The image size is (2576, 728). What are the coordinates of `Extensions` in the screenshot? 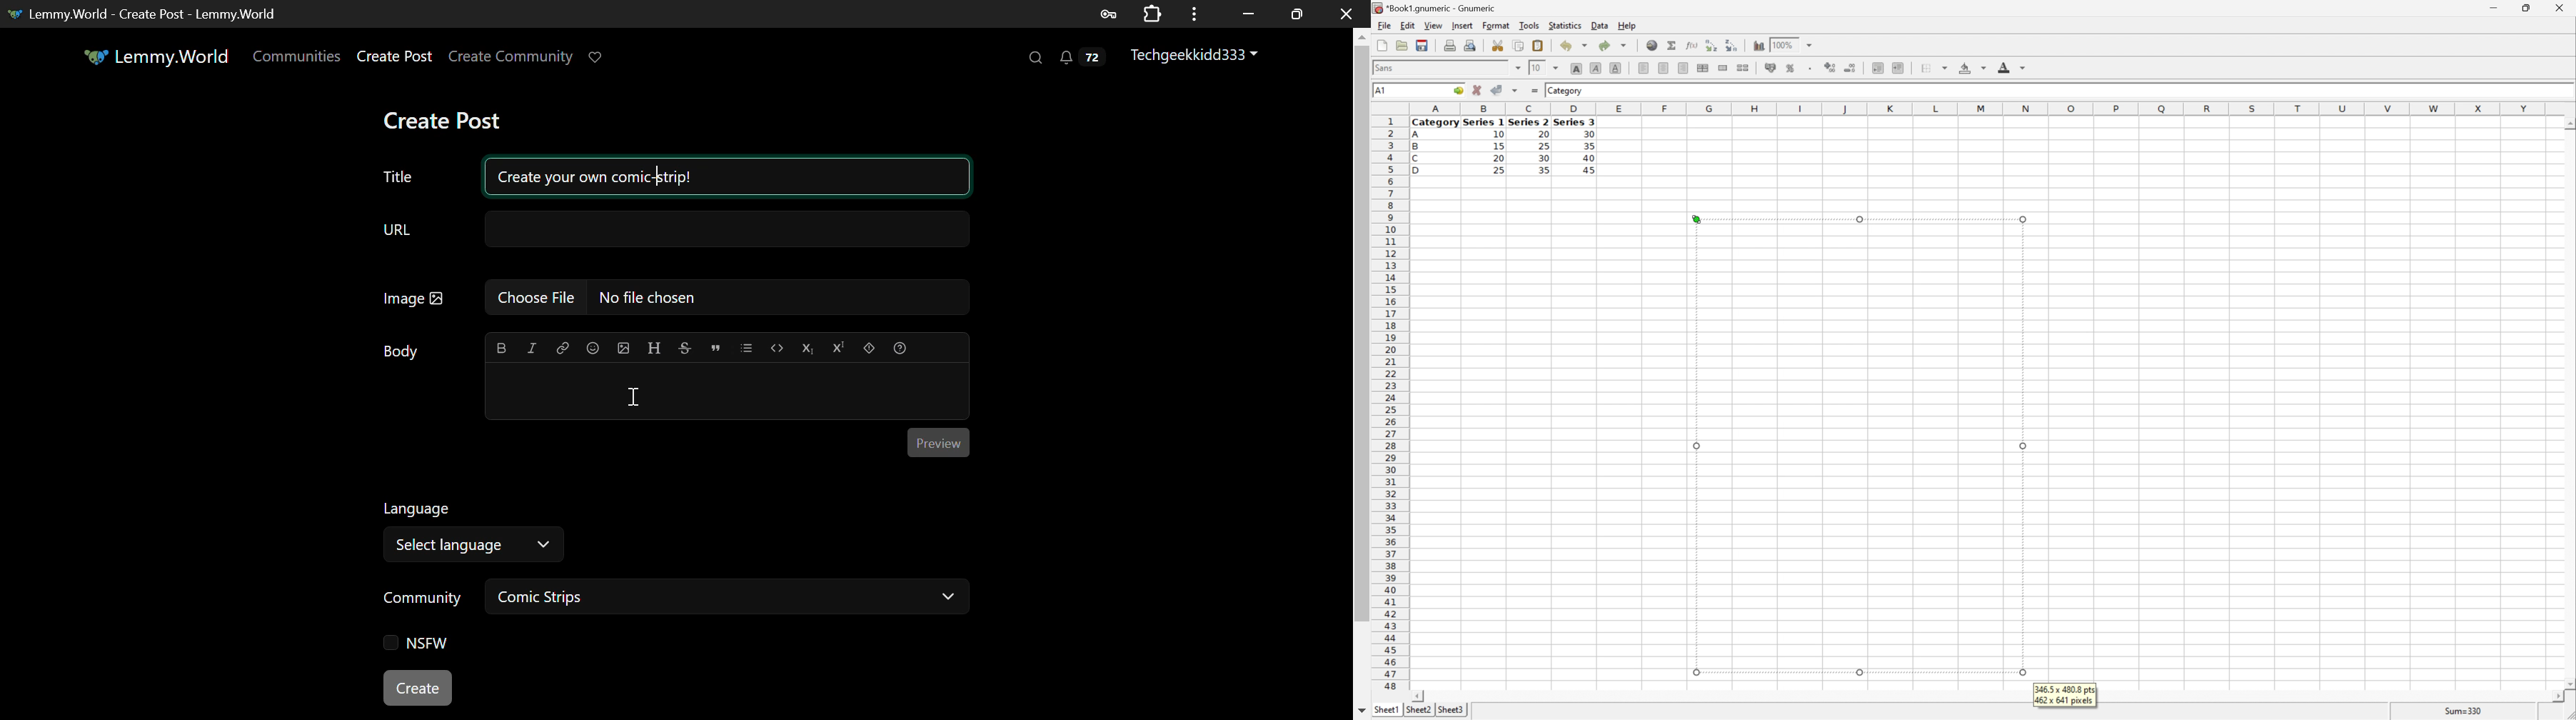 It's located at (1155, 13).